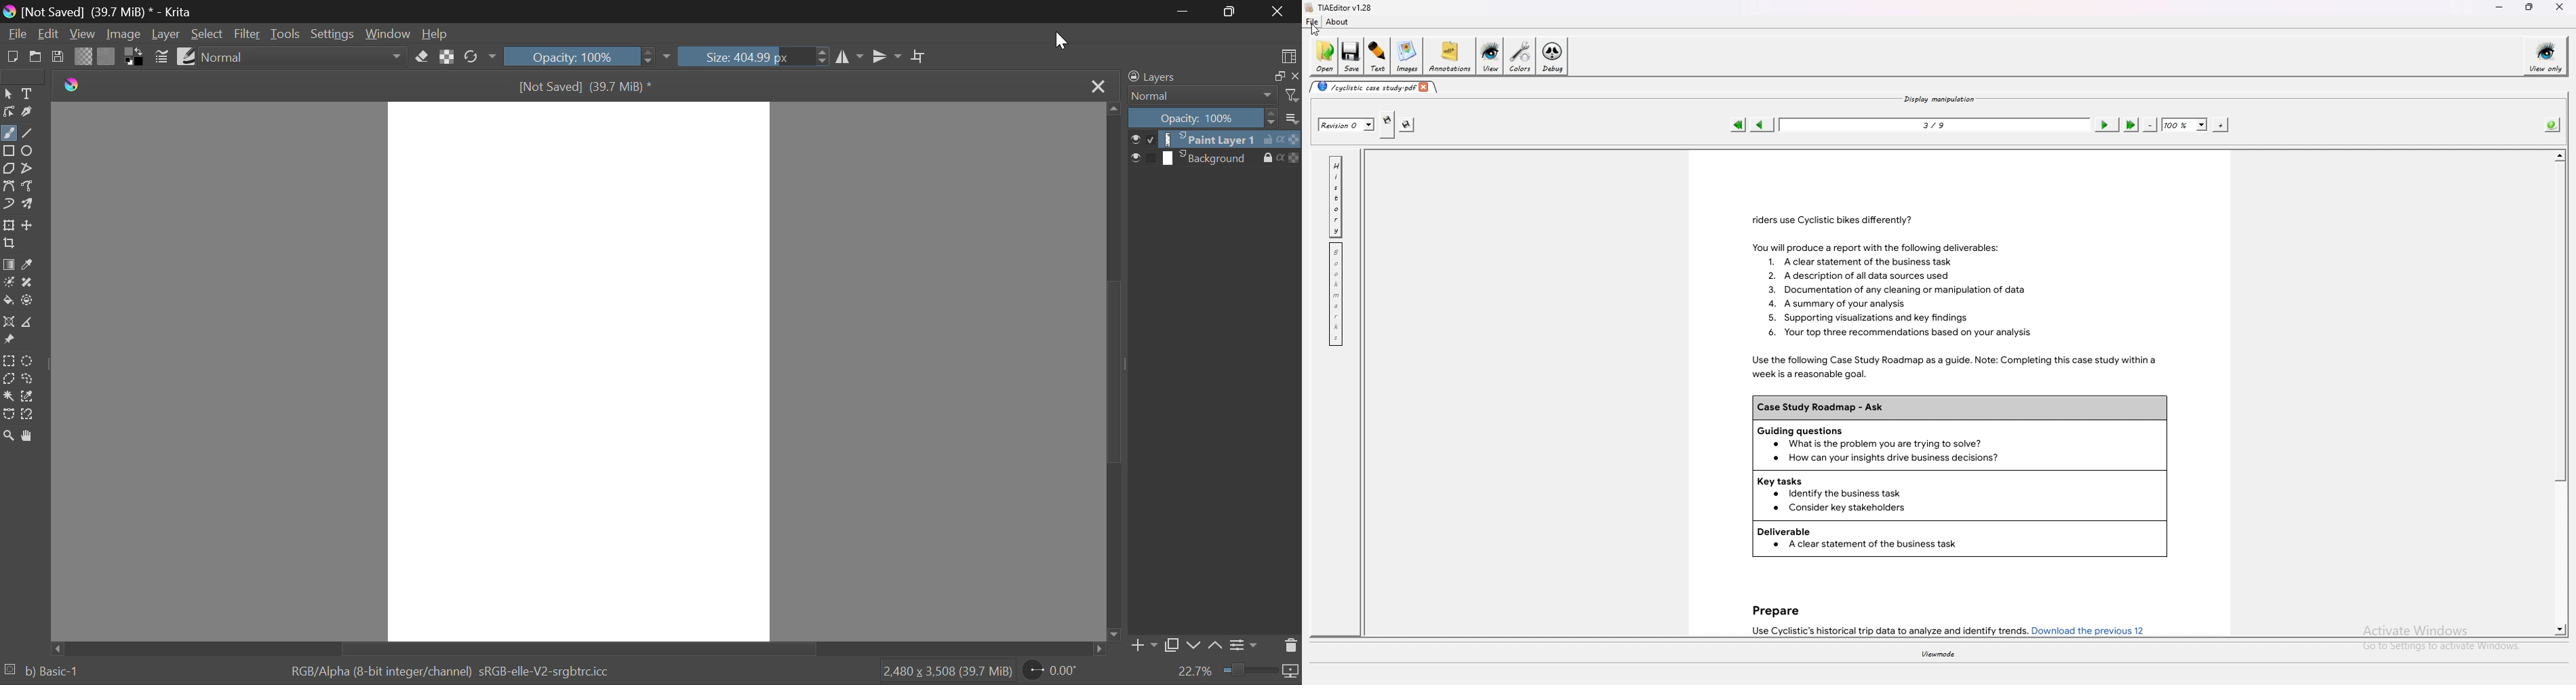 This screenshot has height=700, width=2576. What do you see at coordinates (1115, 370) in the screenshot?
I see `Scroll Bar` at bounding box center [1115, 370].